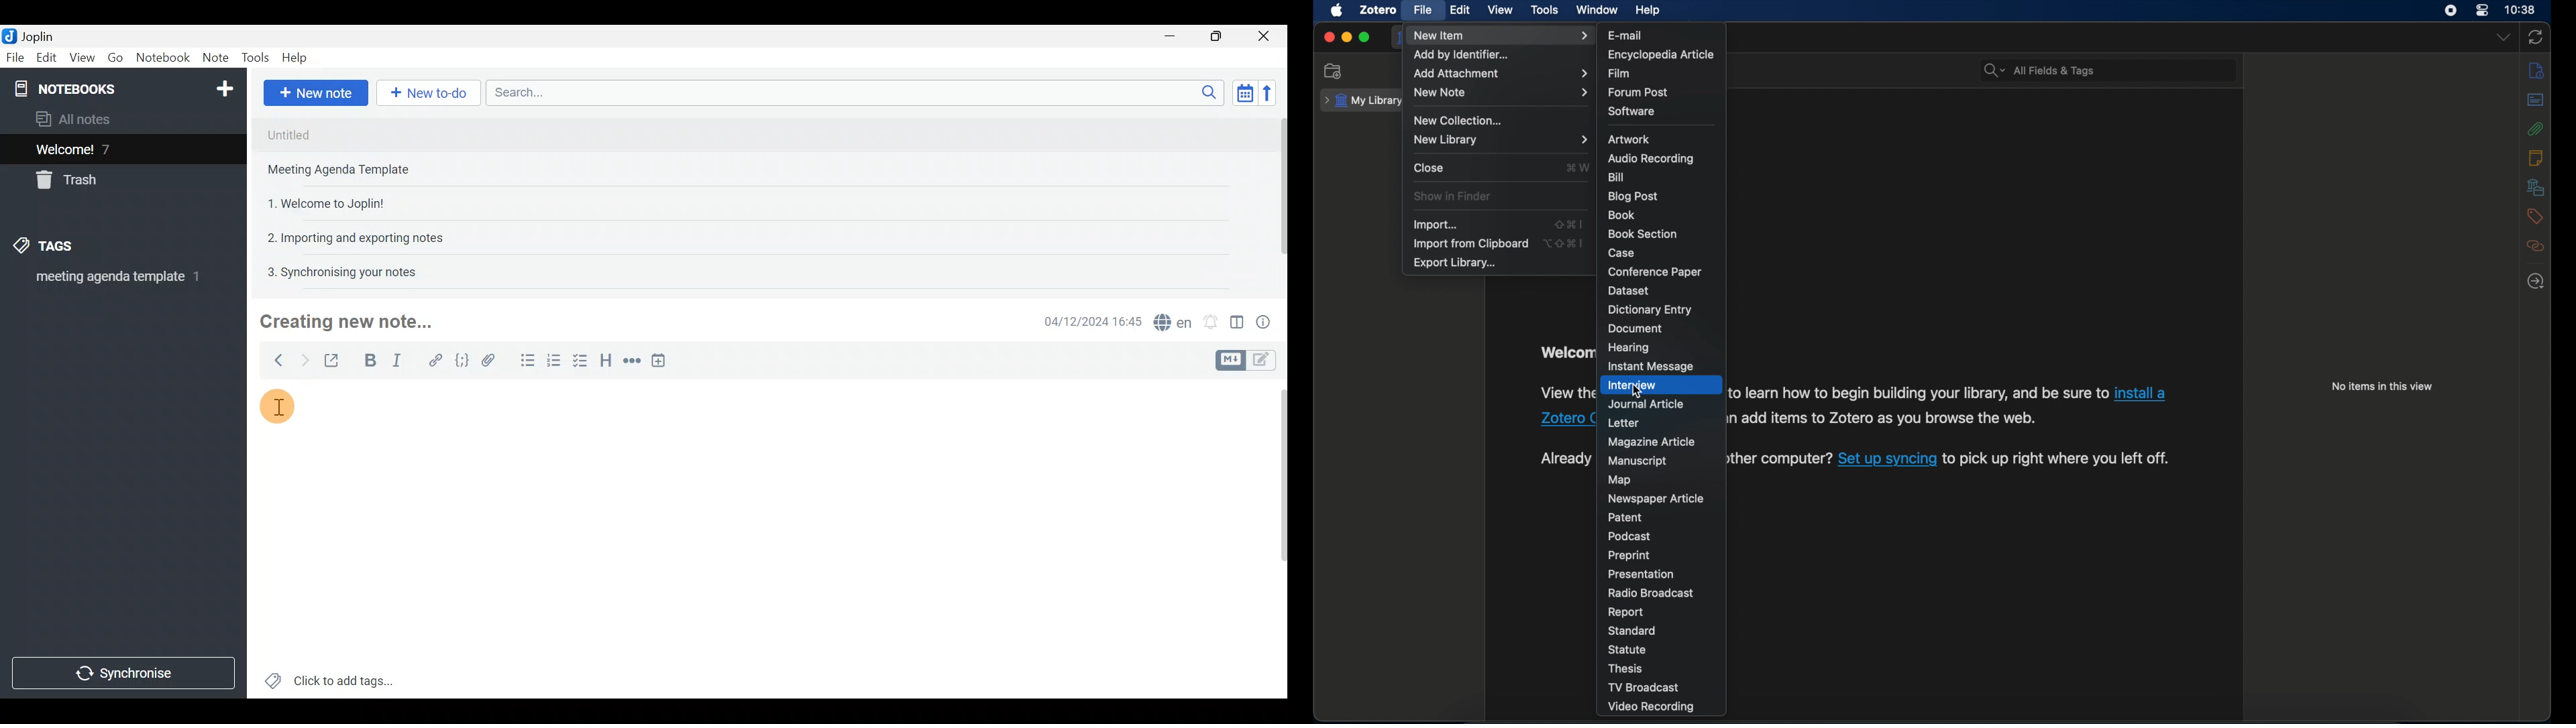 The width and height of the screenshot is (2576, 728). What do you see at coordinates (257, 58) in the screenshot?
I see `Tools` at bounding box center [257, 58].